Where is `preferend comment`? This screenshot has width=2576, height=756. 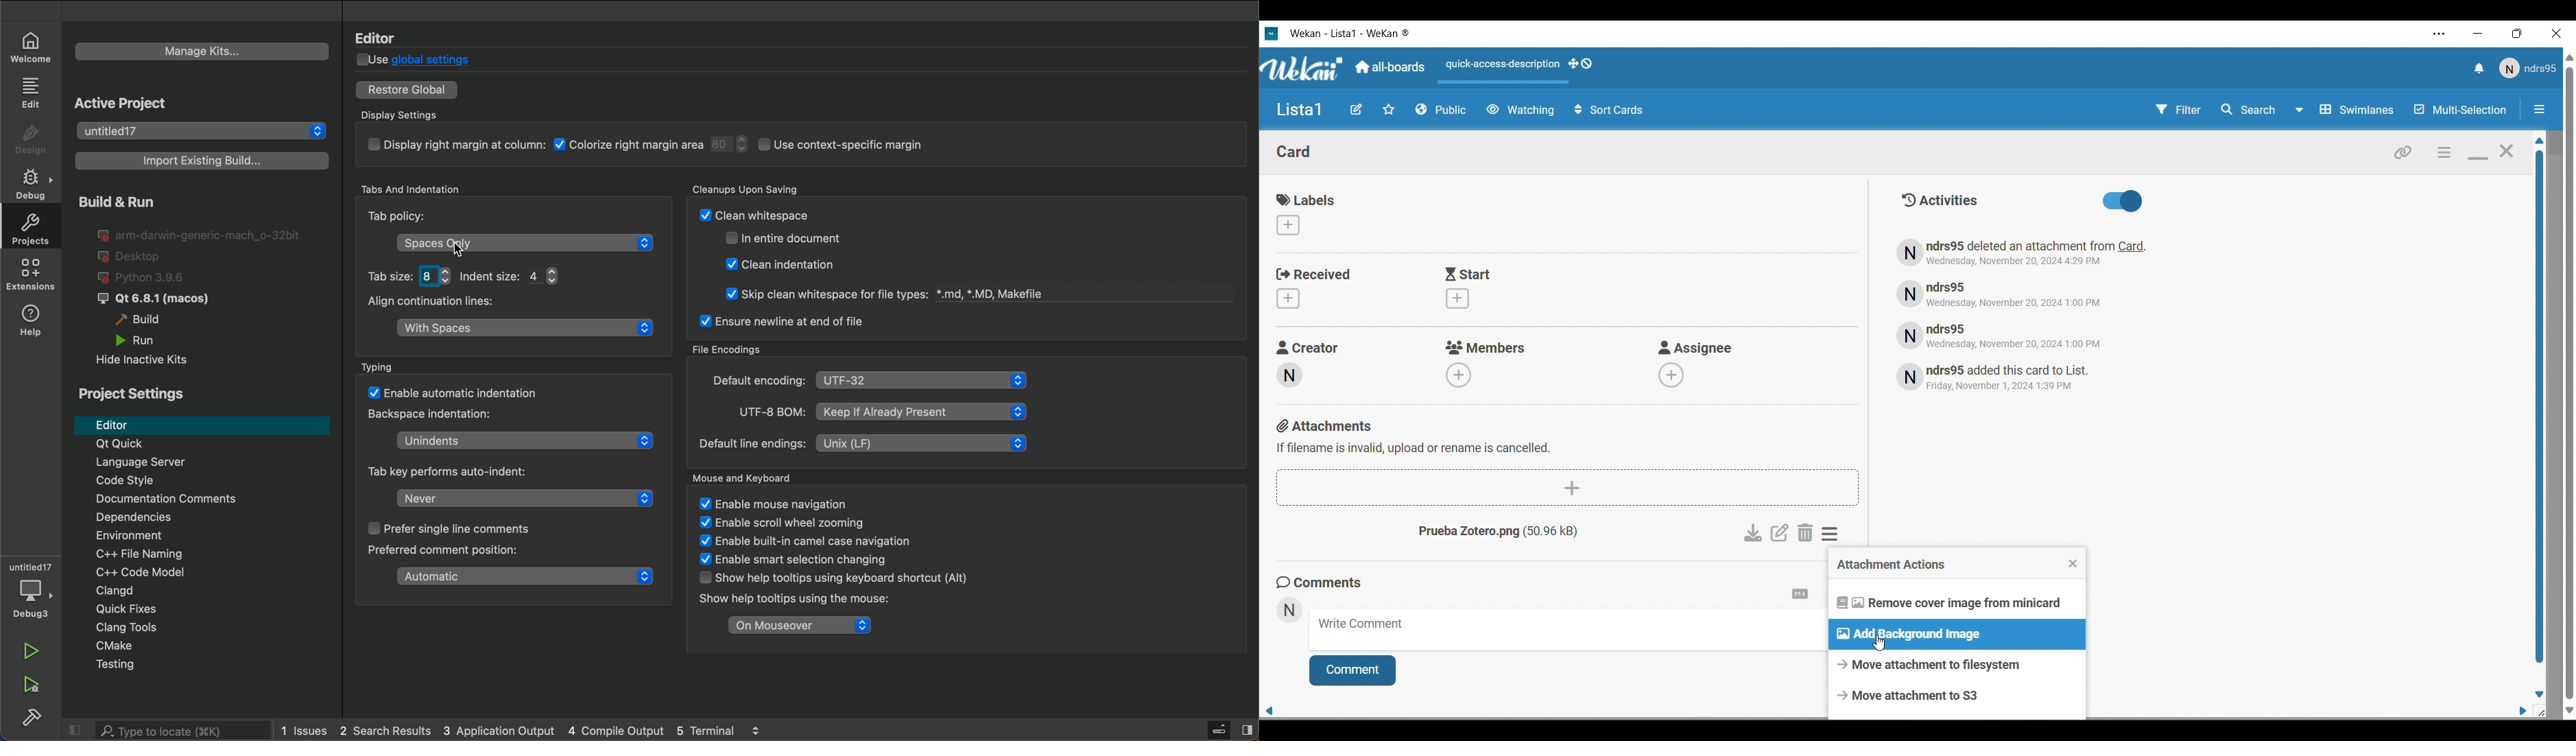
preferend comment is located at coordinates (443, 551).